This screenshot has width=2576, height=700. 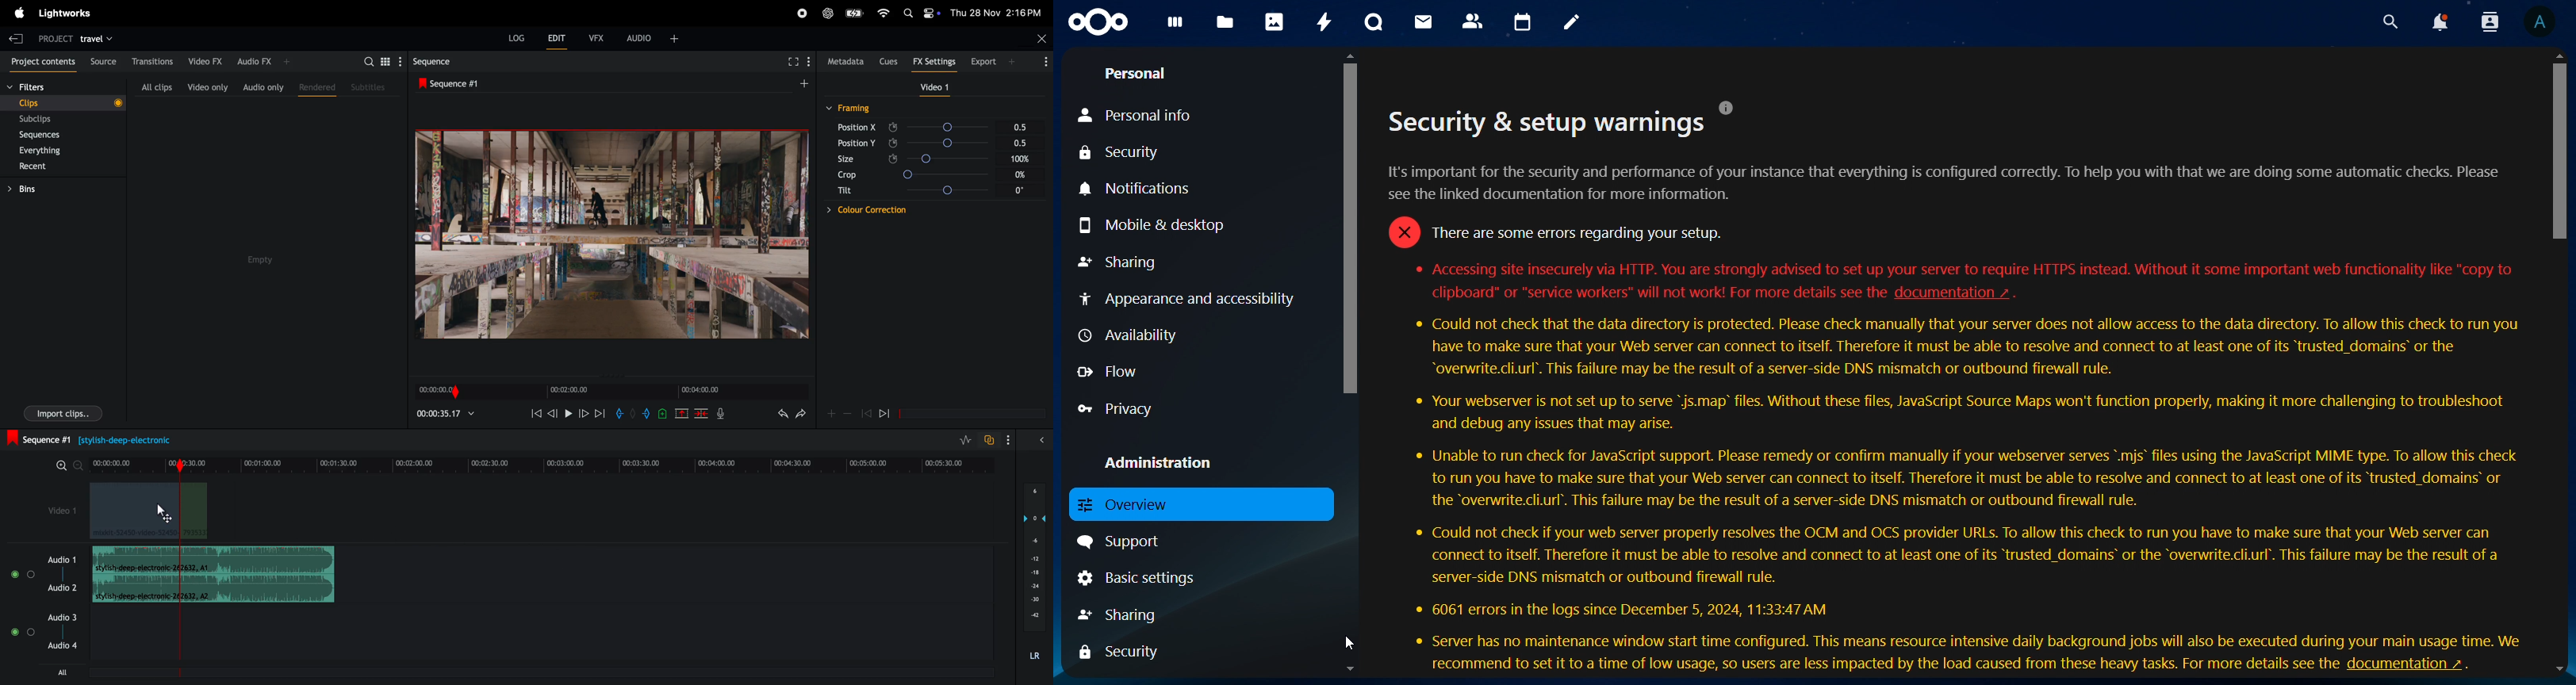 What do you see at coordinates (1121, 542) in the screenshot?
I see `support` at bounding box center [1121, 542].